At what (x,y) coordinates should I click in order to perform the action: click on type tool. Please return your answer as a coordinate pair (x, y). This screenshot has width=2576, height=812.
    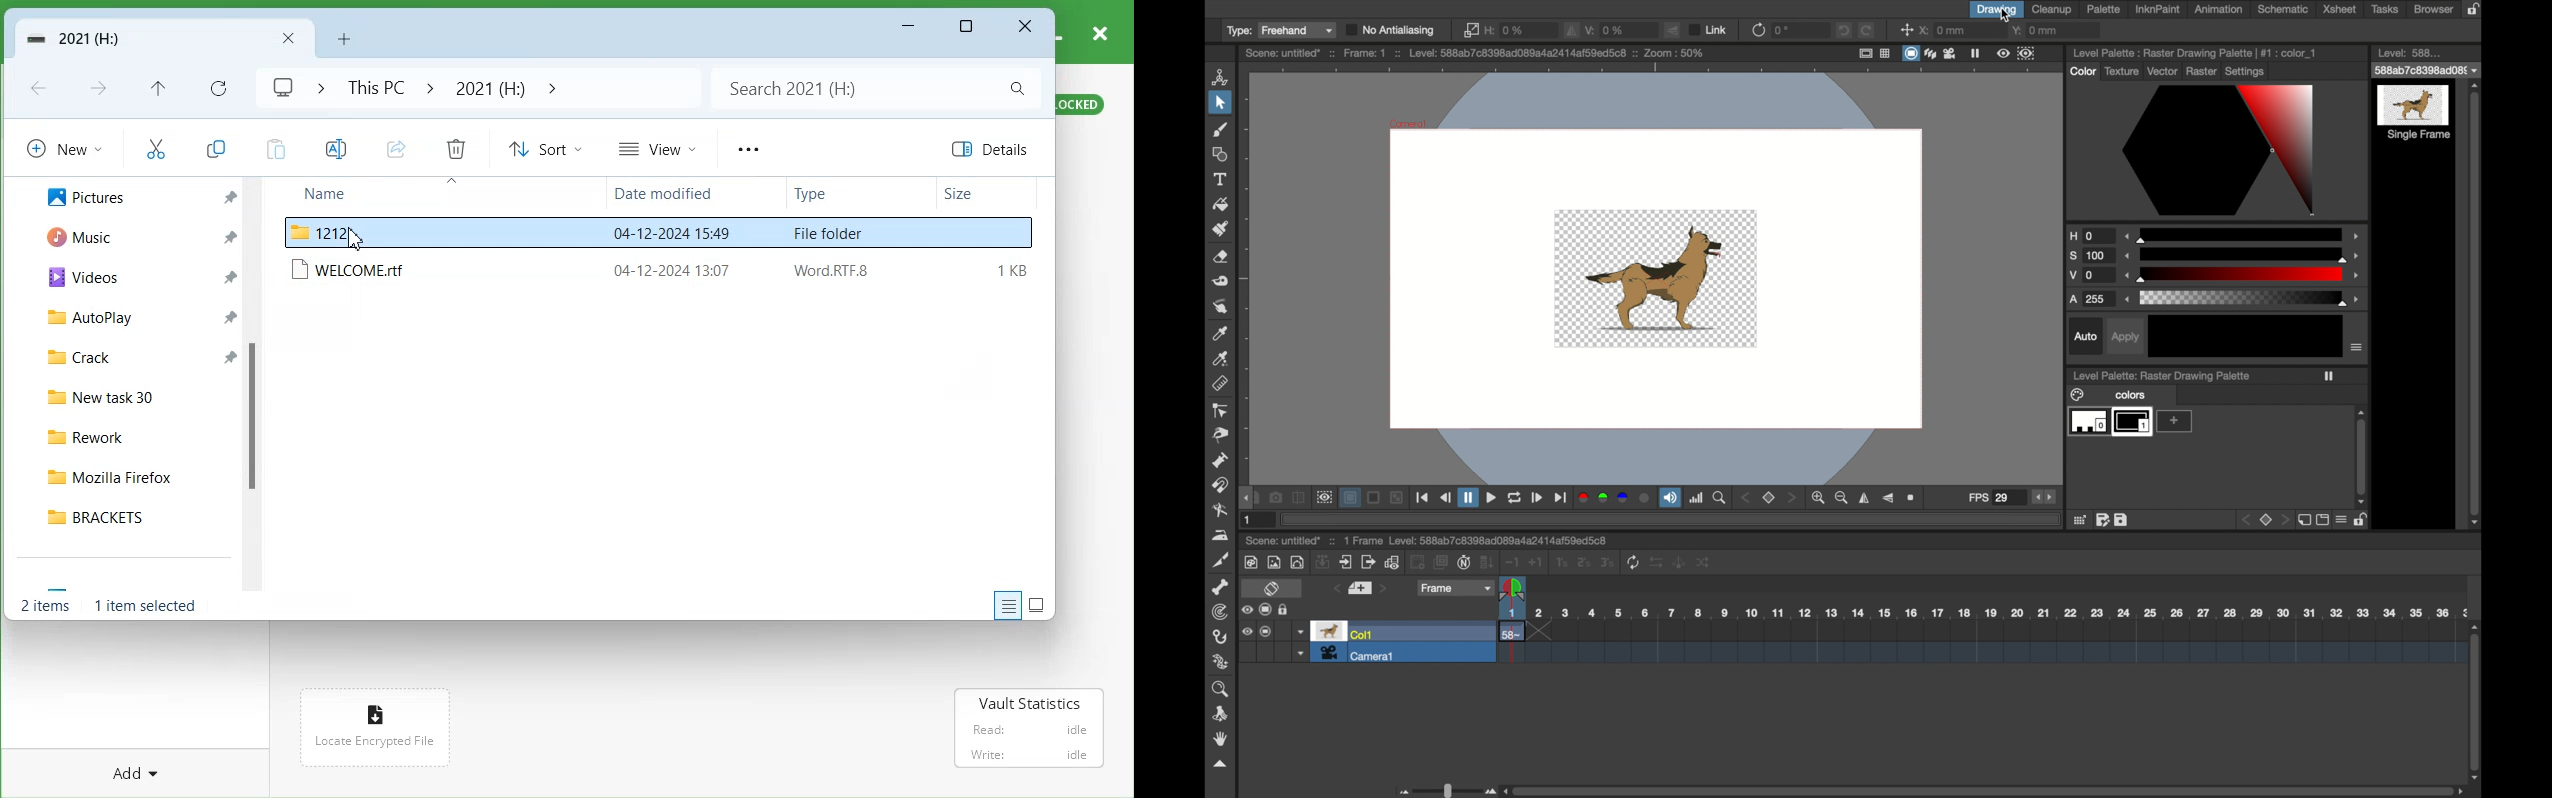
    Looking at the image, I should click on (1222, 179).